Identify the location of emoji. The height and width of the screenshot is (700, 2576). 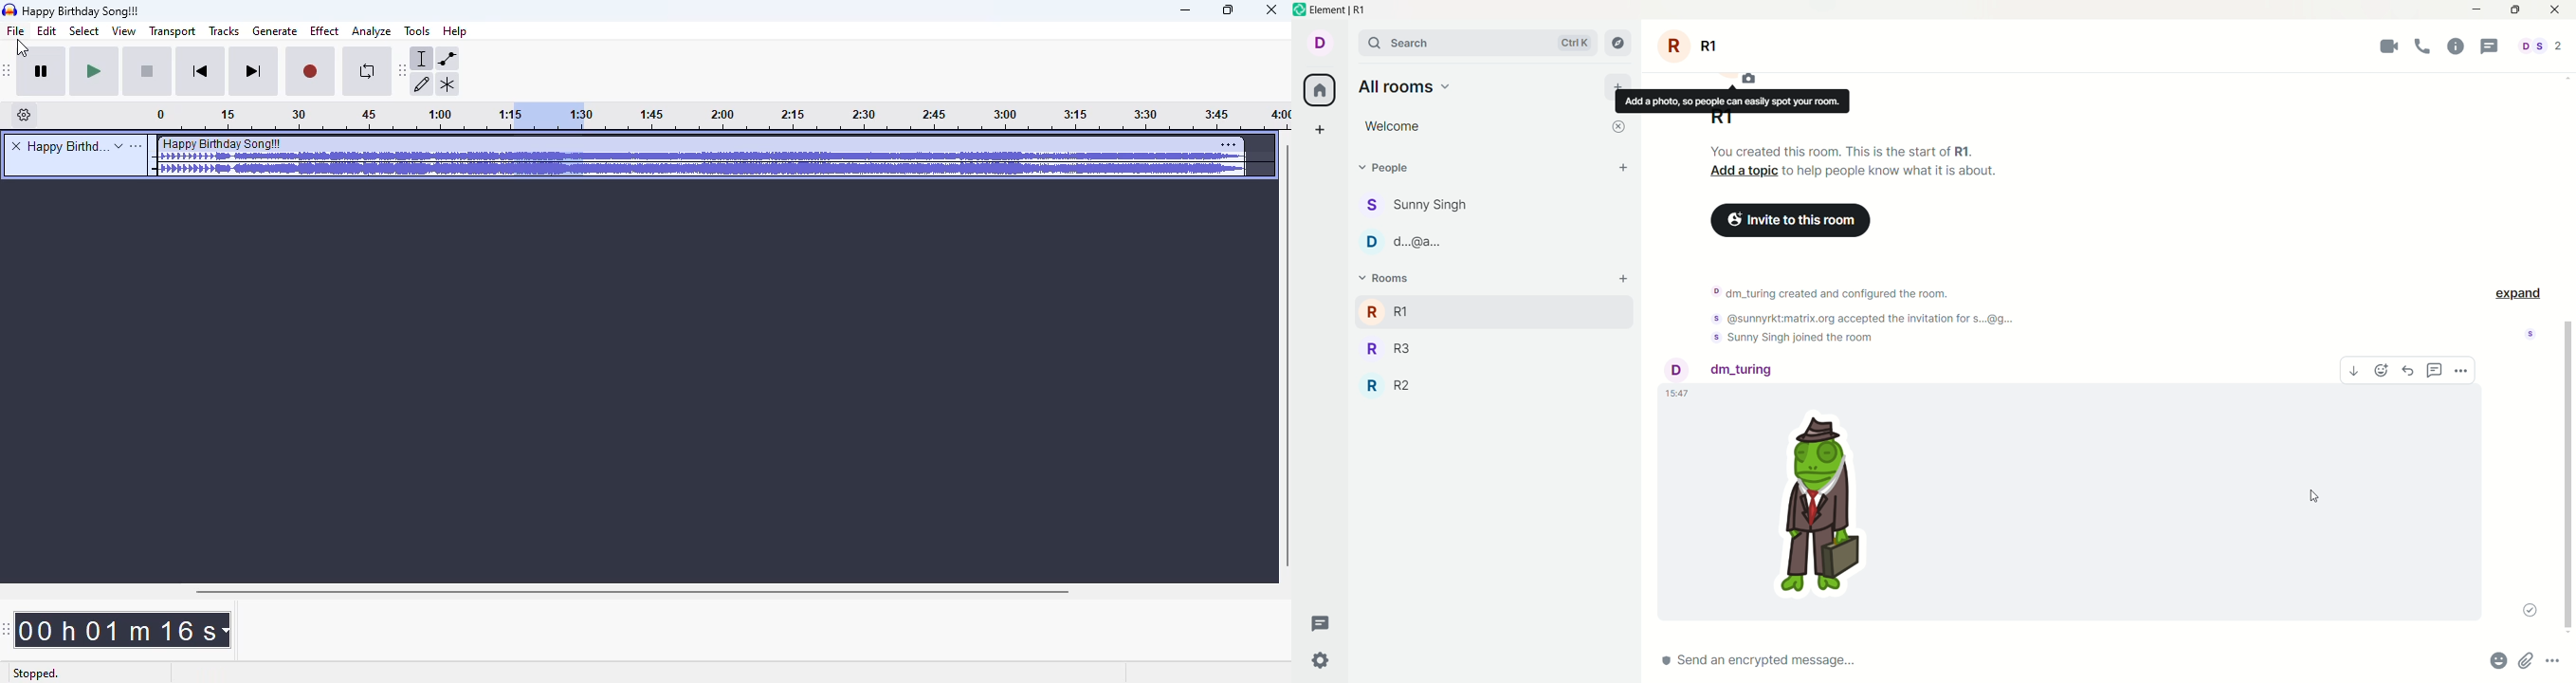
(2382, 370).